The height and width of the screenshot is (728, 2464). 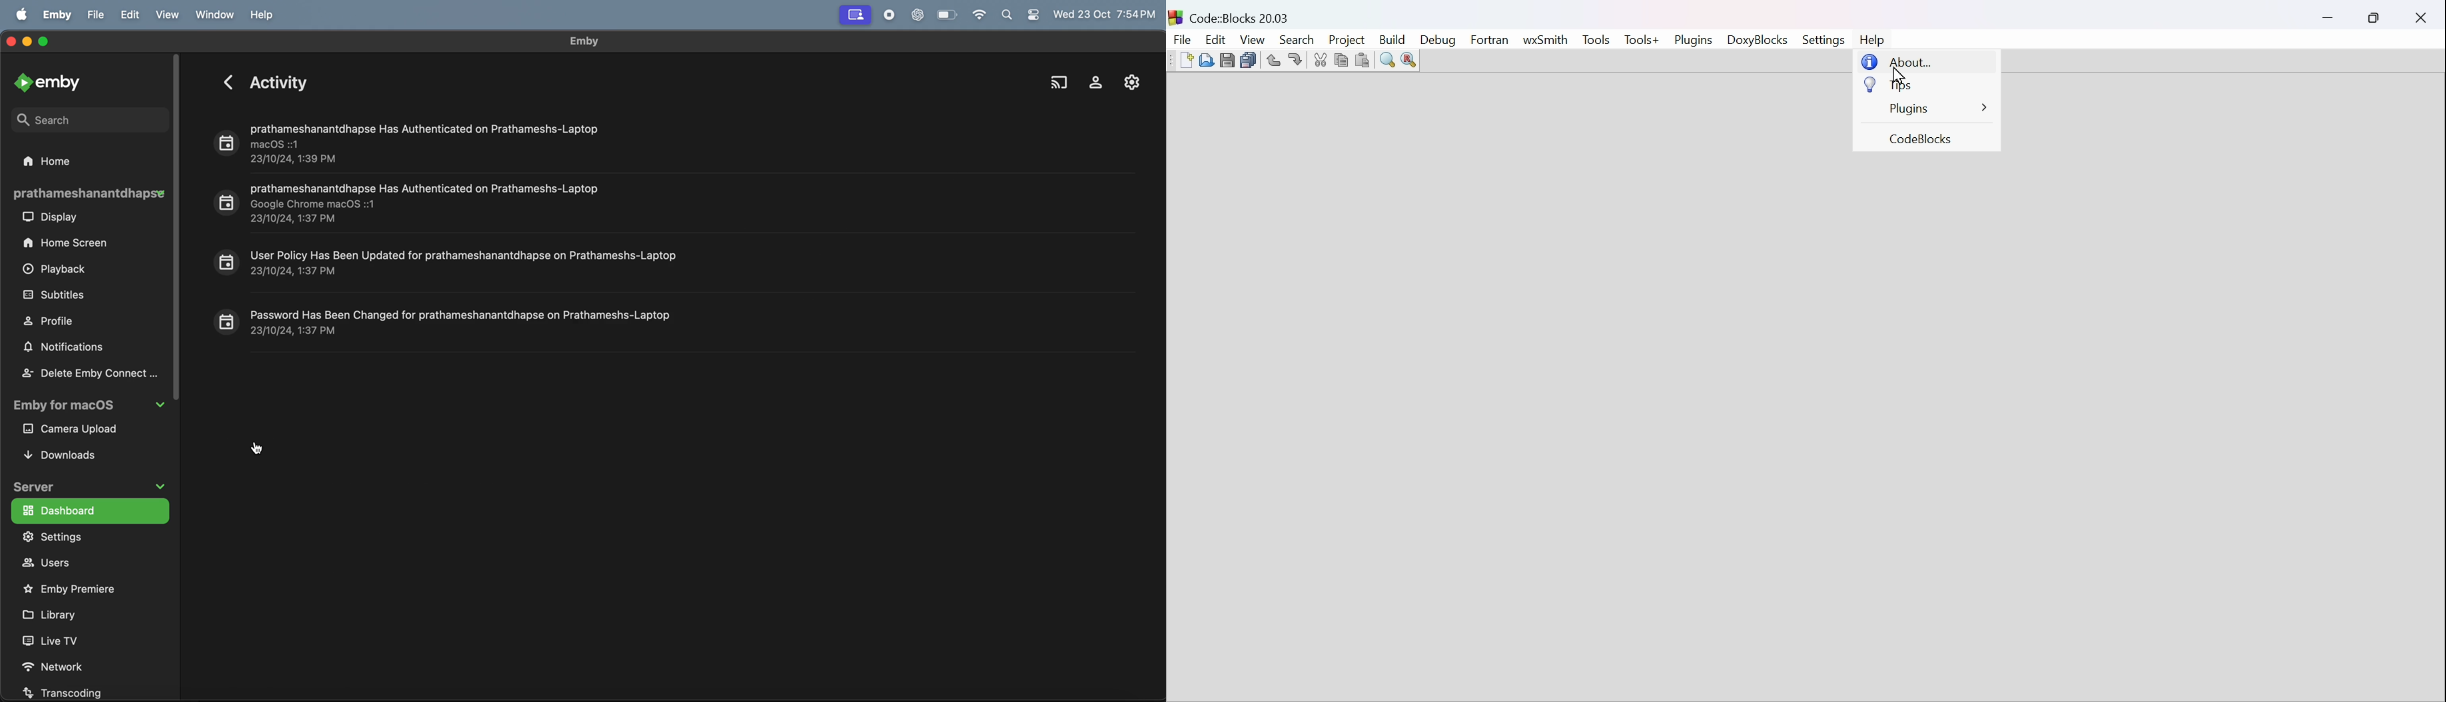 I want to click on Find, so click(x=1384, y=60).